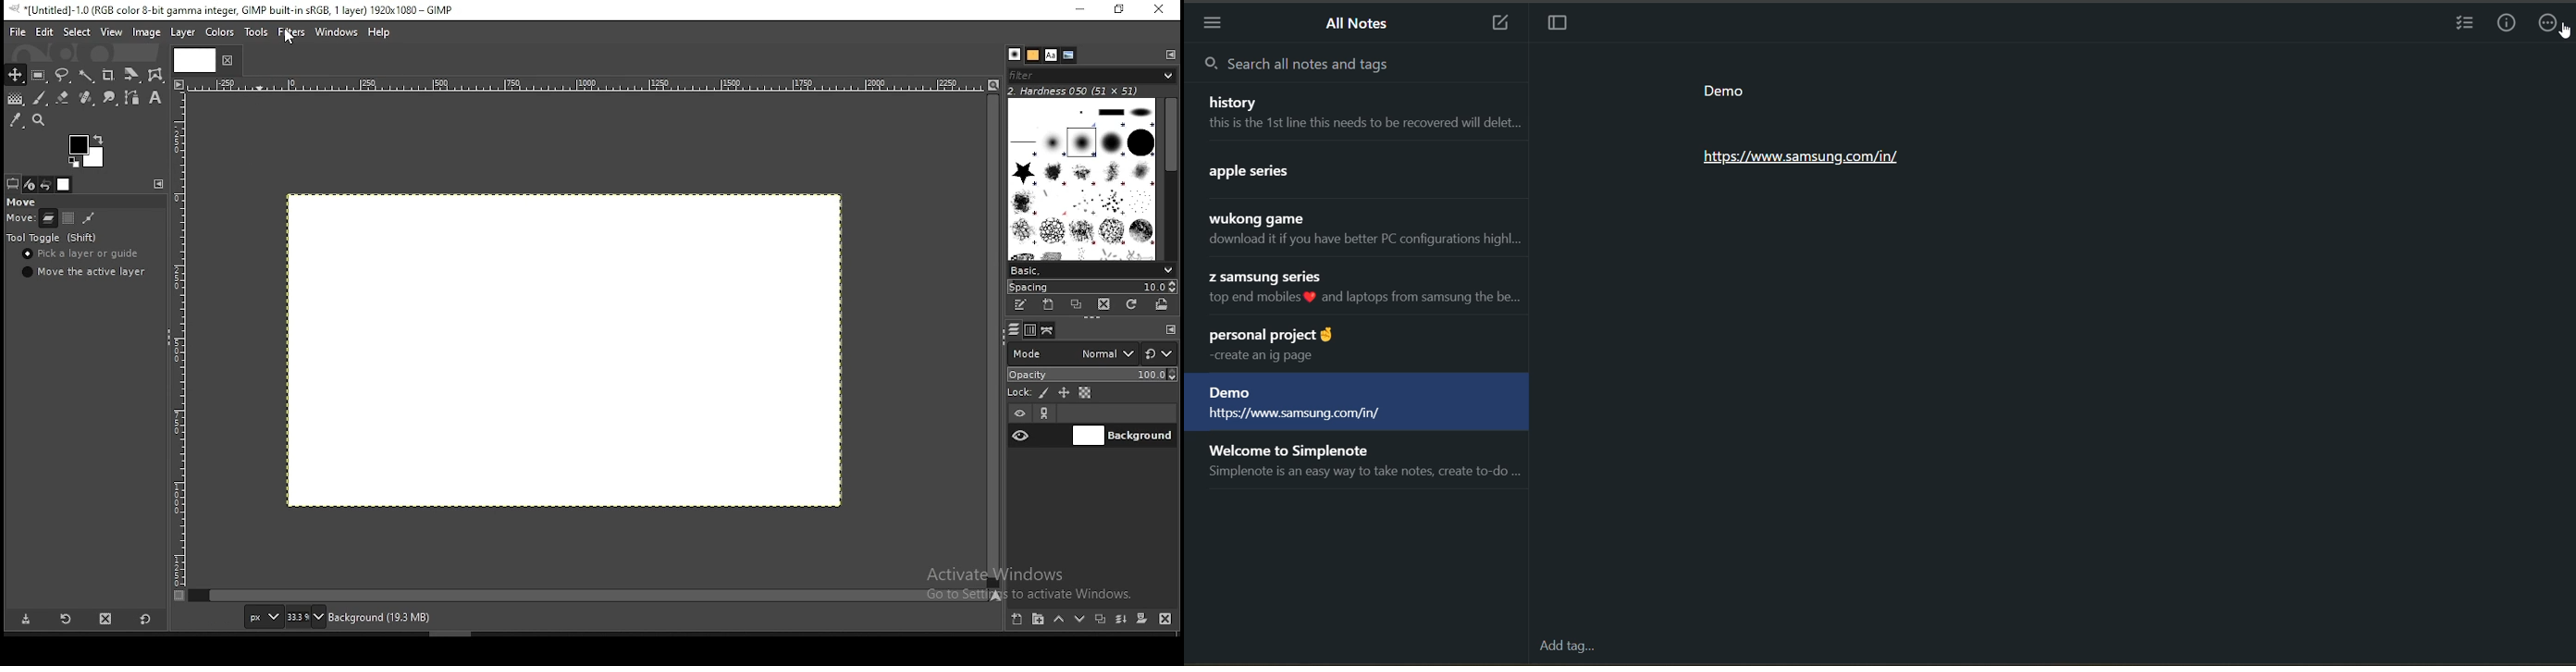 This screenshot has width=2576, height=672. Describe the element at coordinates (1357, 111) in the screenshot. I see `note title and preview` at that location.